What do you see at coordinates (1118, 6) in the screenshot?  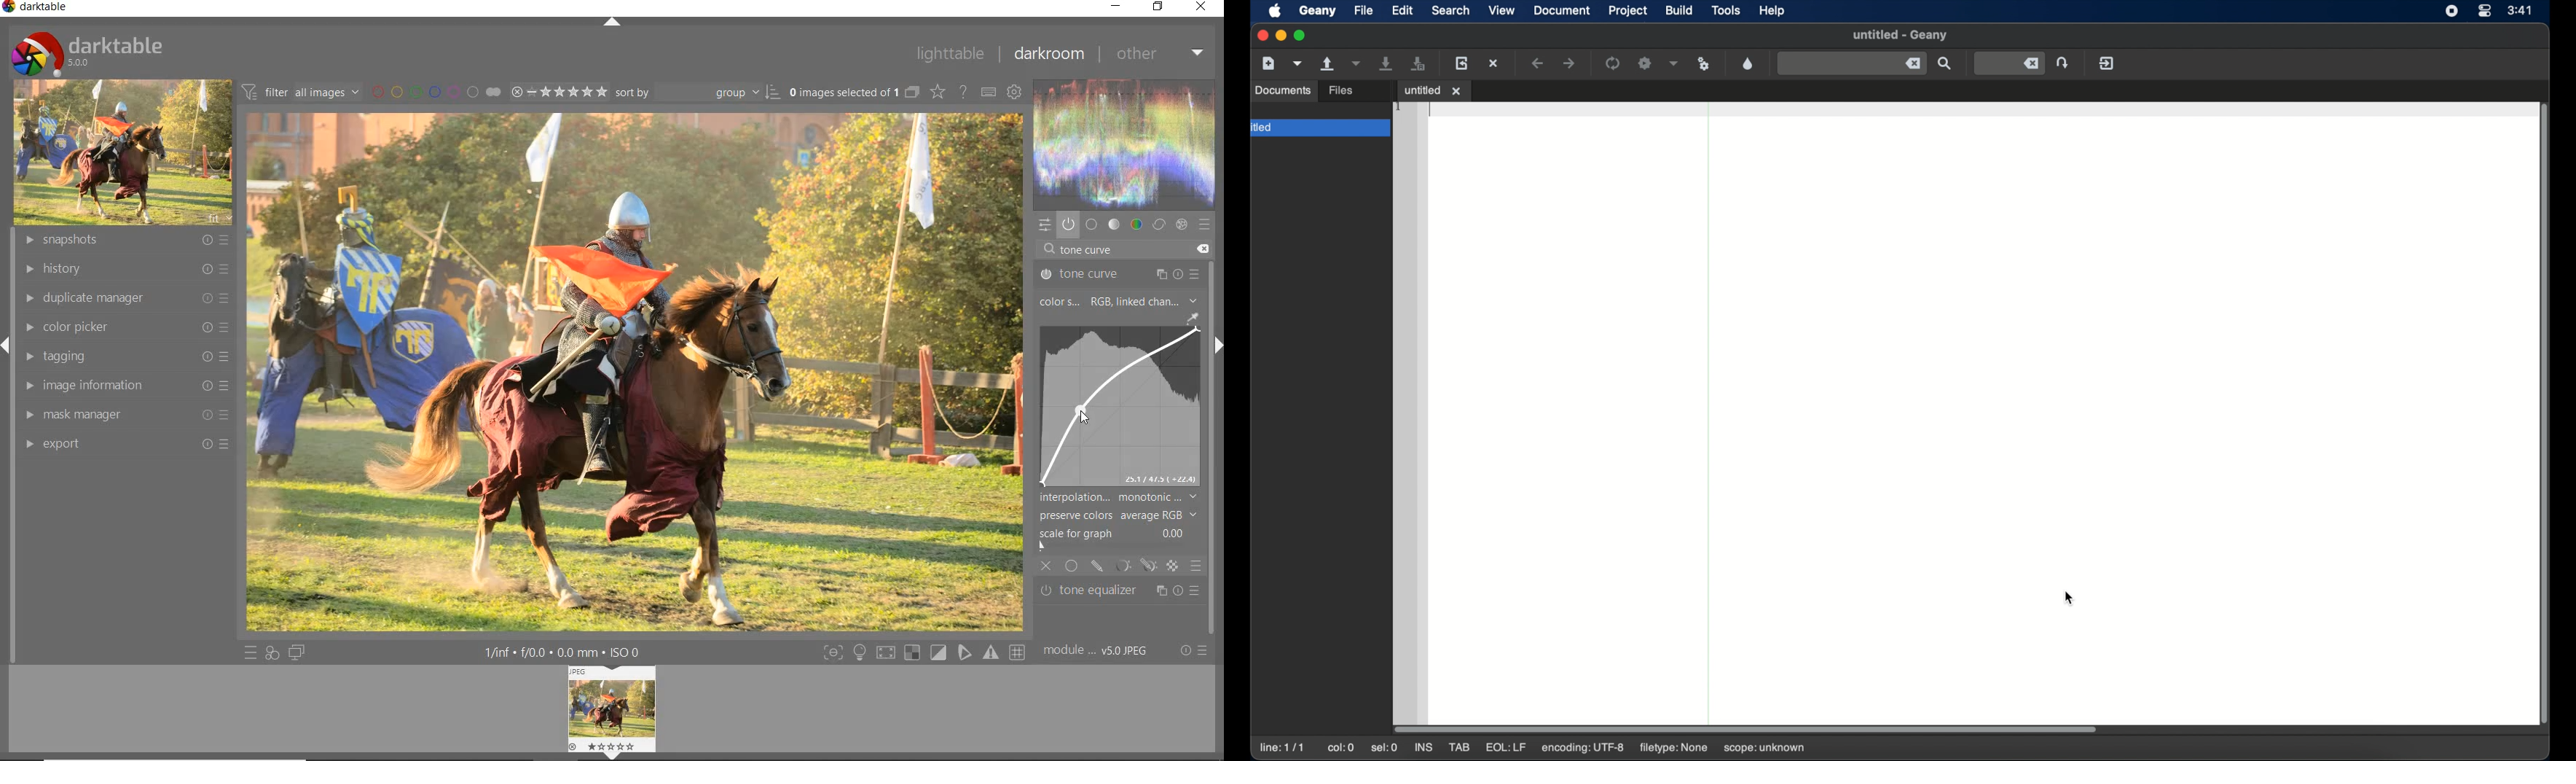 I see `minimize` at bounding box center [1118, 6].